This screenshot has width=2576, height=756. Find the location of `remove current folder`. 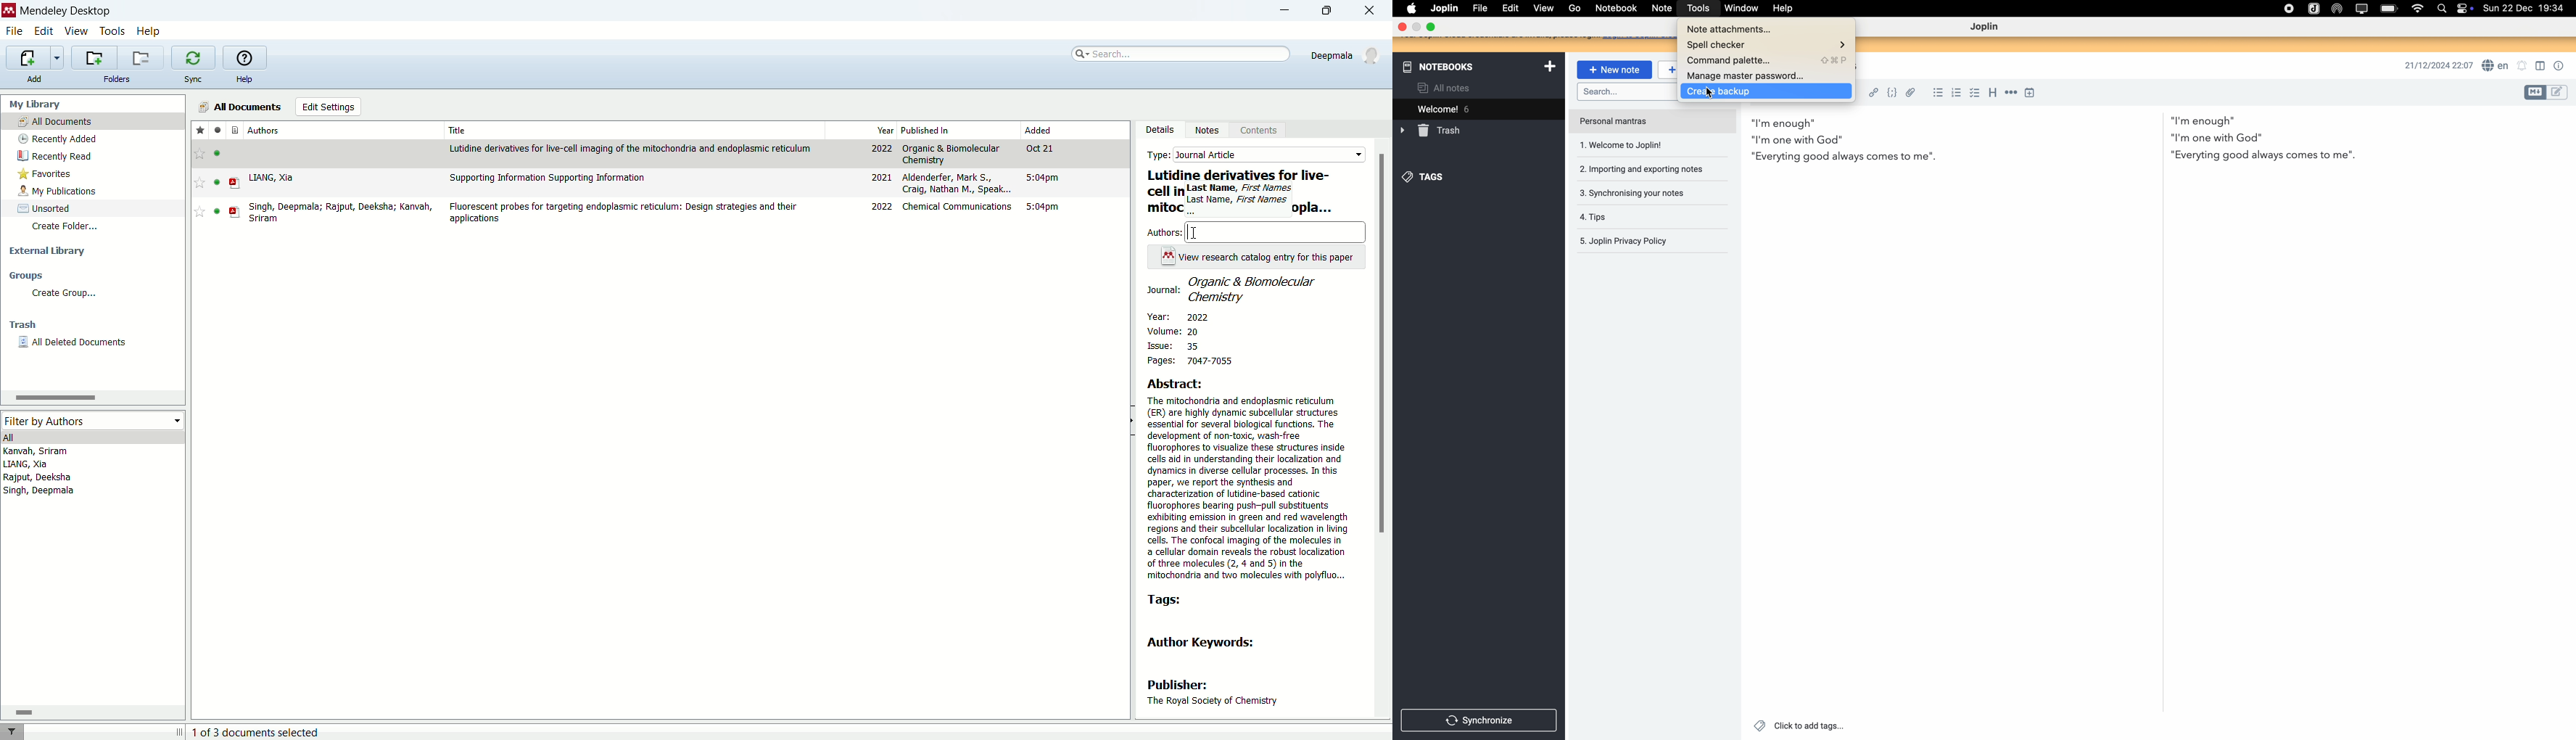

remove current folder is located at coordinates (142, 57).